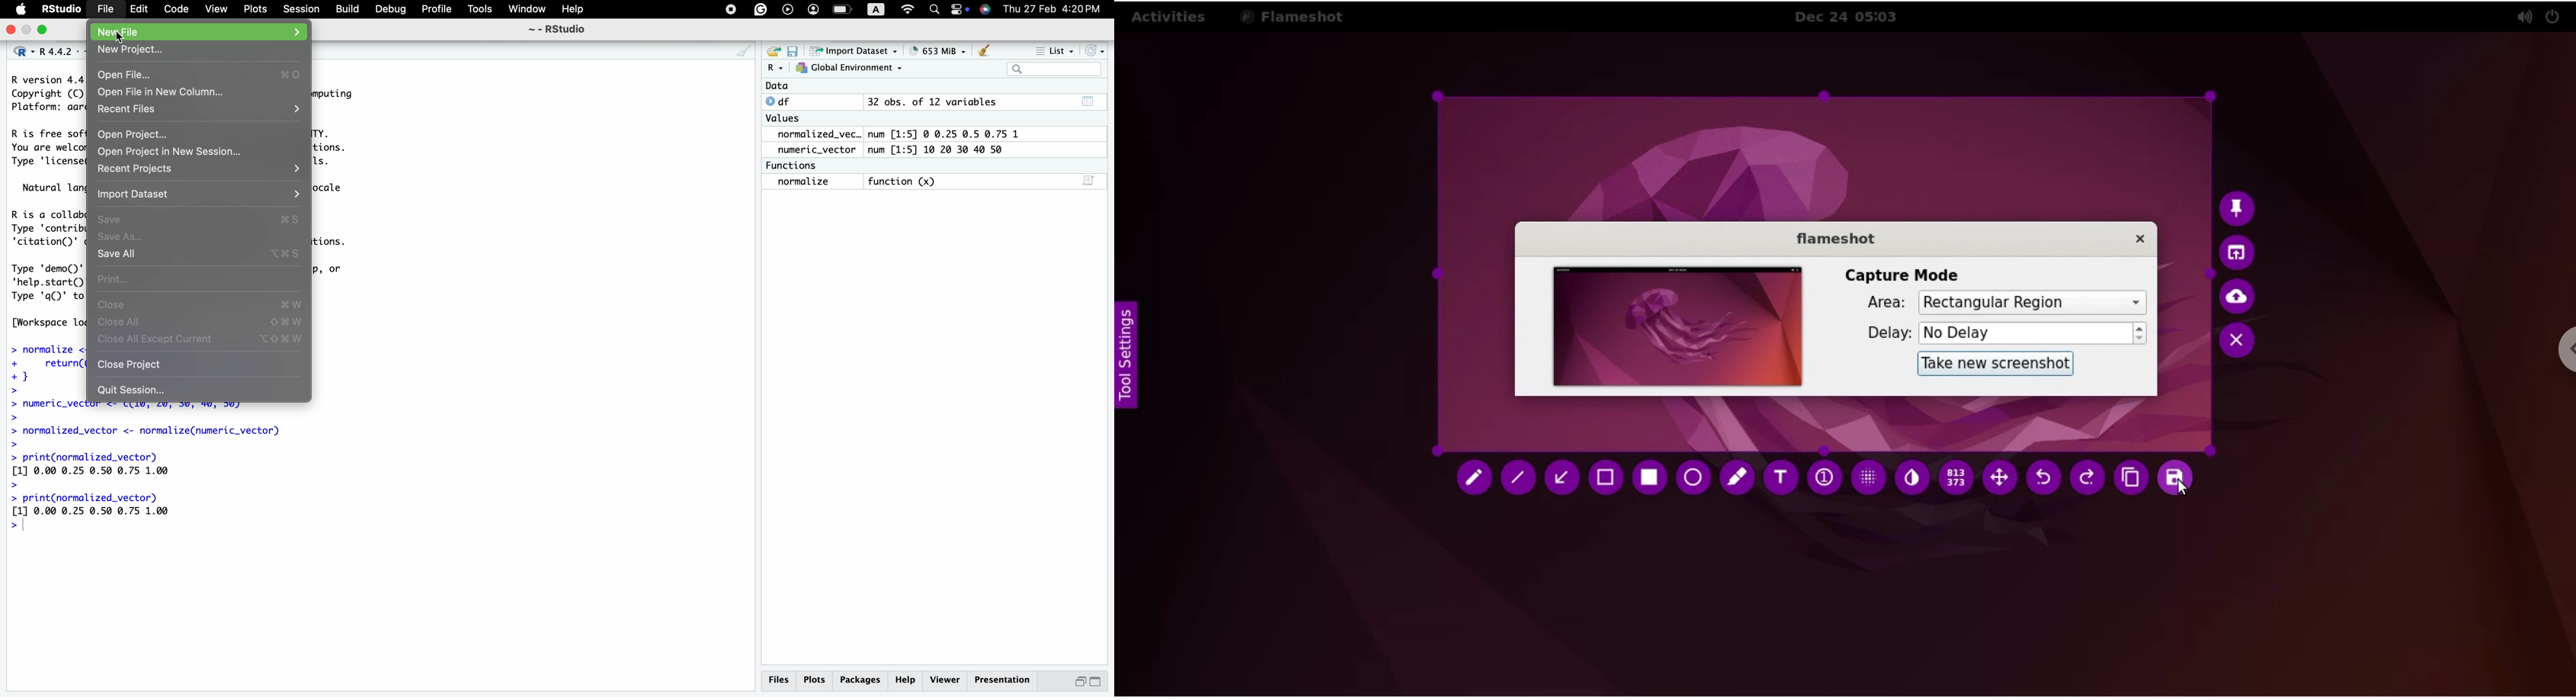  What do you see at coordinates (347, 9) in the screenshot?
I see `Build` at bounding box center [347, 9].